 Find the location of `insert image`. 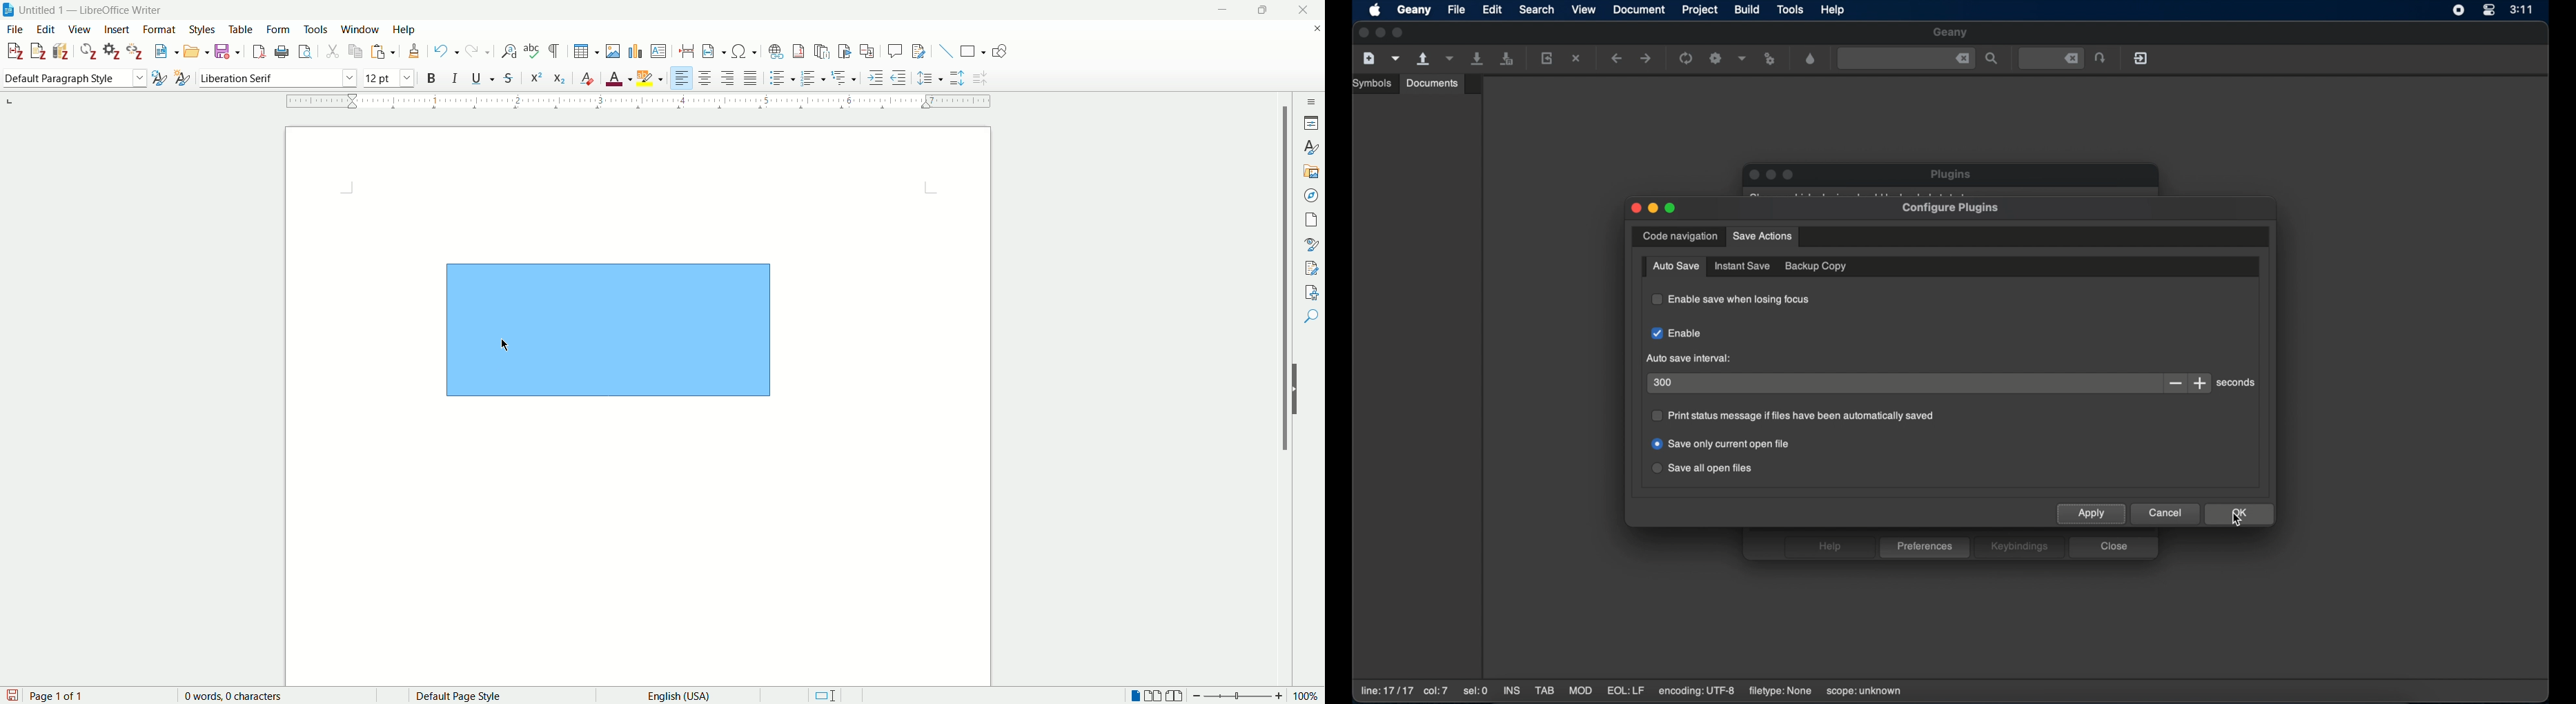

insert image is located at coordinates (615, 52).